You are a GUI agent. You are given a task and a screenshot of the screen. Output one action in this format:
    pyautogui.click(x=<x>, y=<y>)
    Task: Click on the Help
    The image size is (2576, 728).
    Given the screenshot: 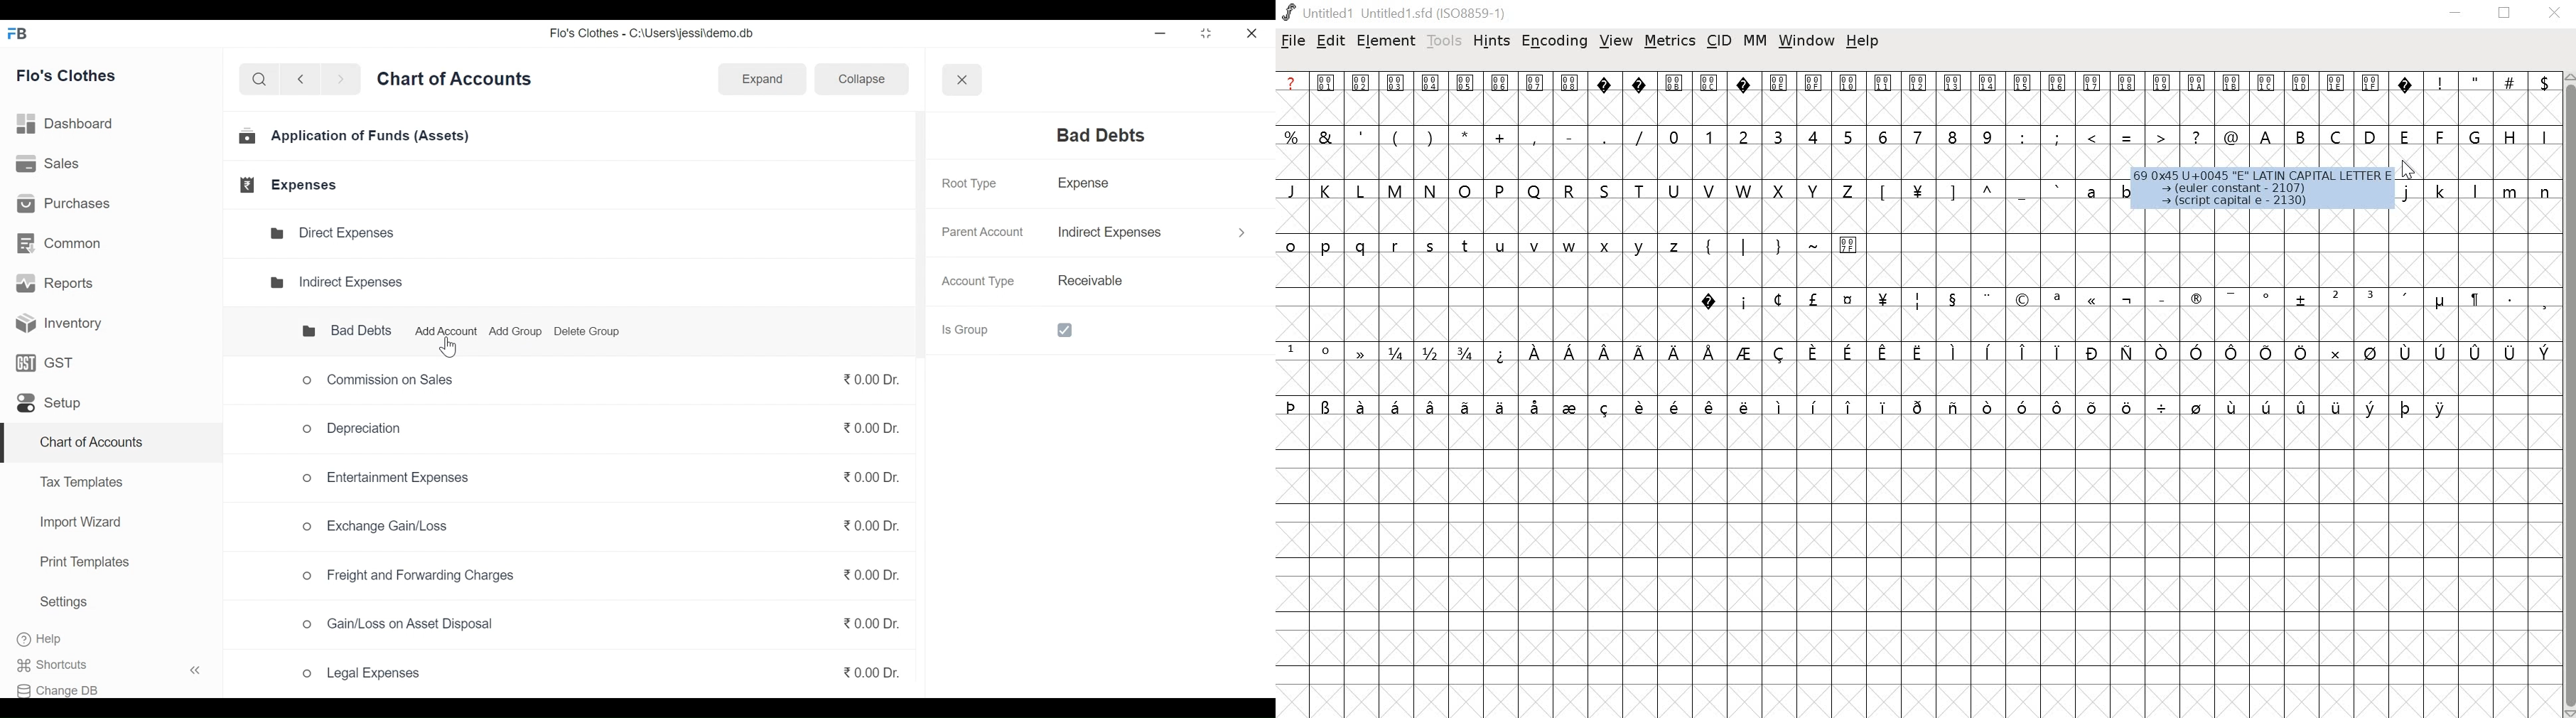 What is the action you would take?
    pyautogui.click(x=53, y=640)
    